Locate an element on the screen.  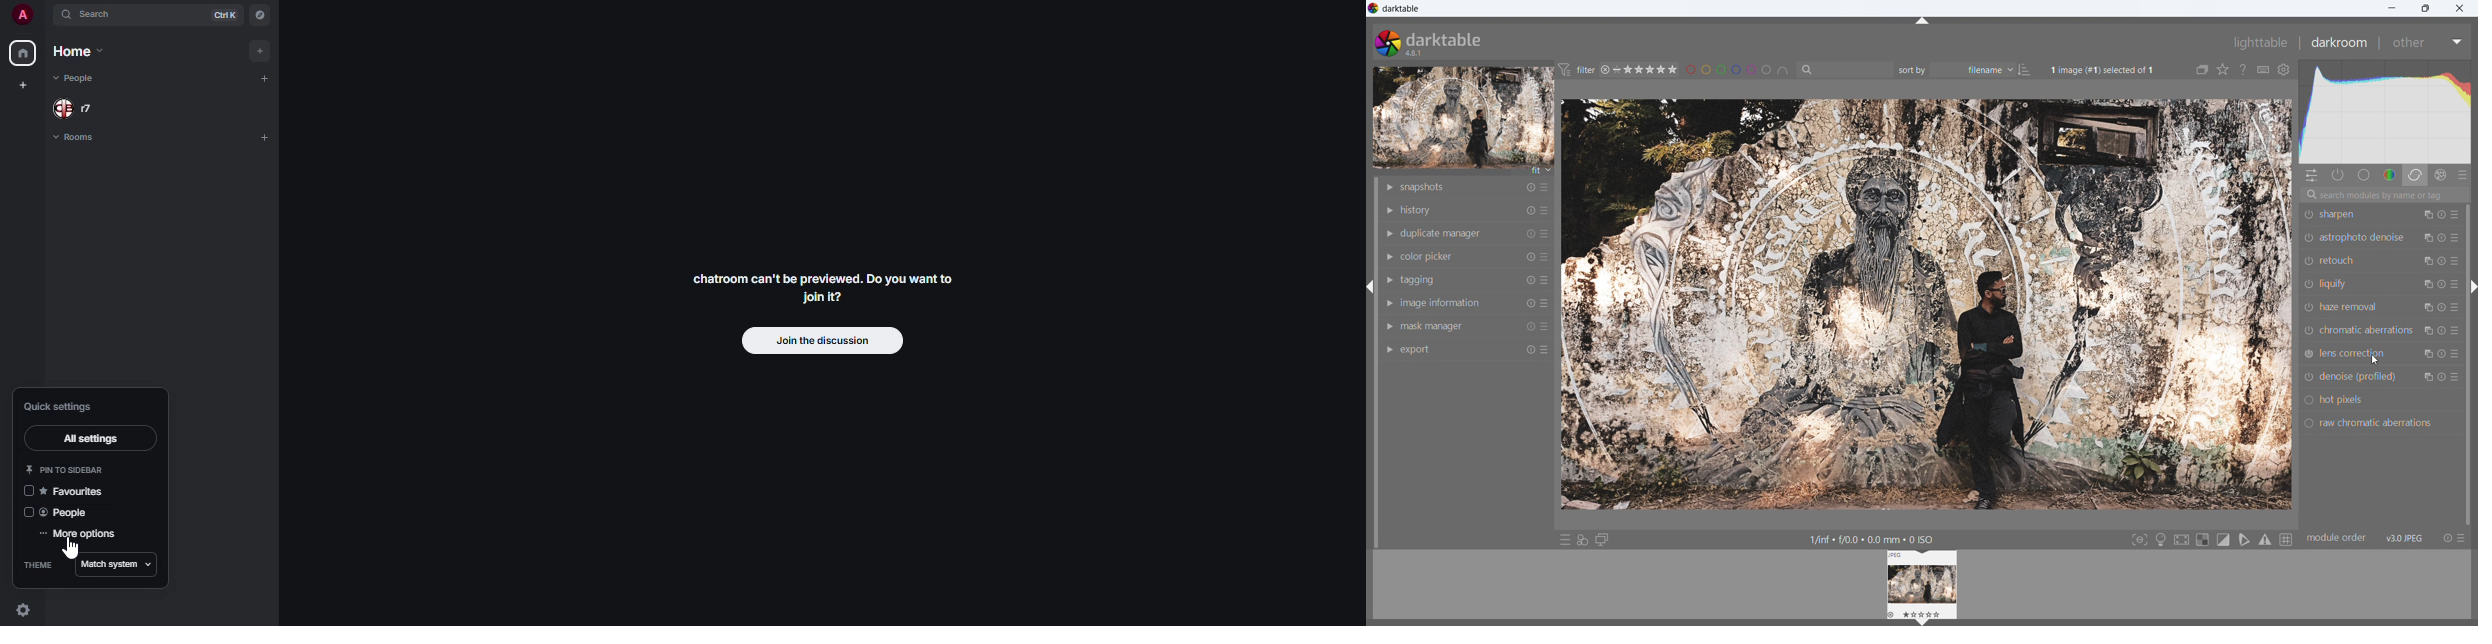
show module is located at coordinates (1387, 188).